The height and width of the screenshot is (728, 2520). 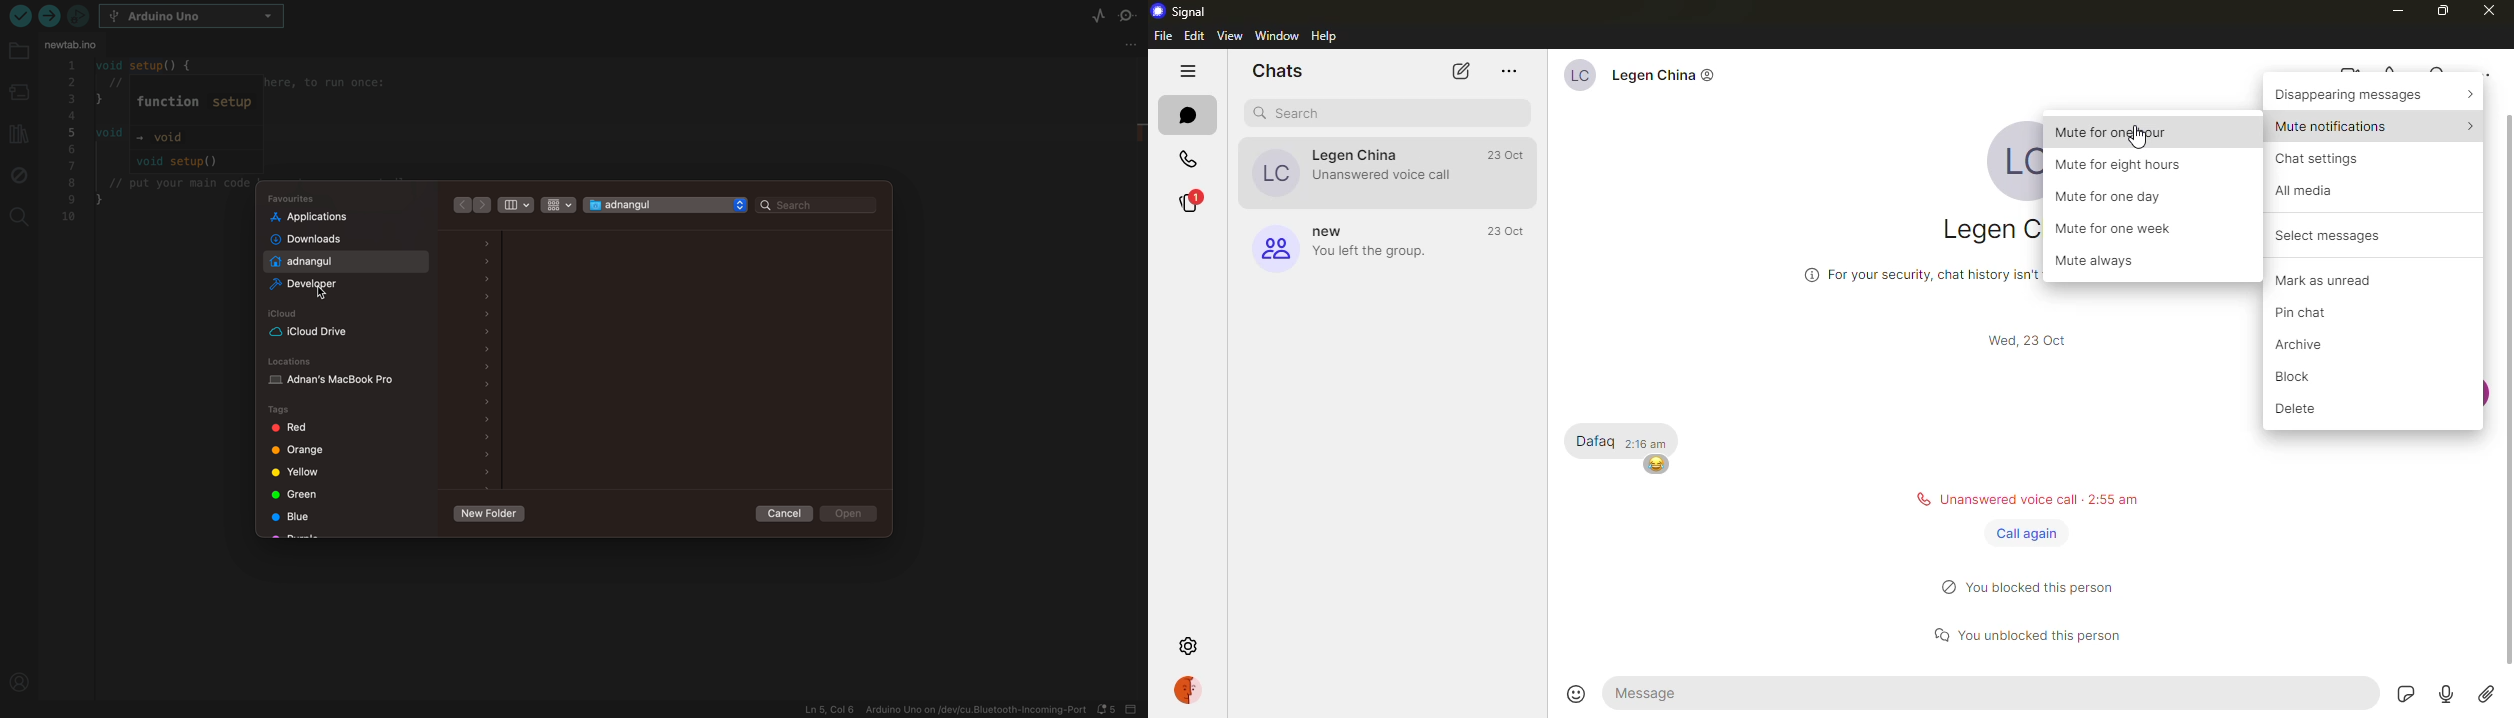 I want to click on search, so click(x=18, y=214).